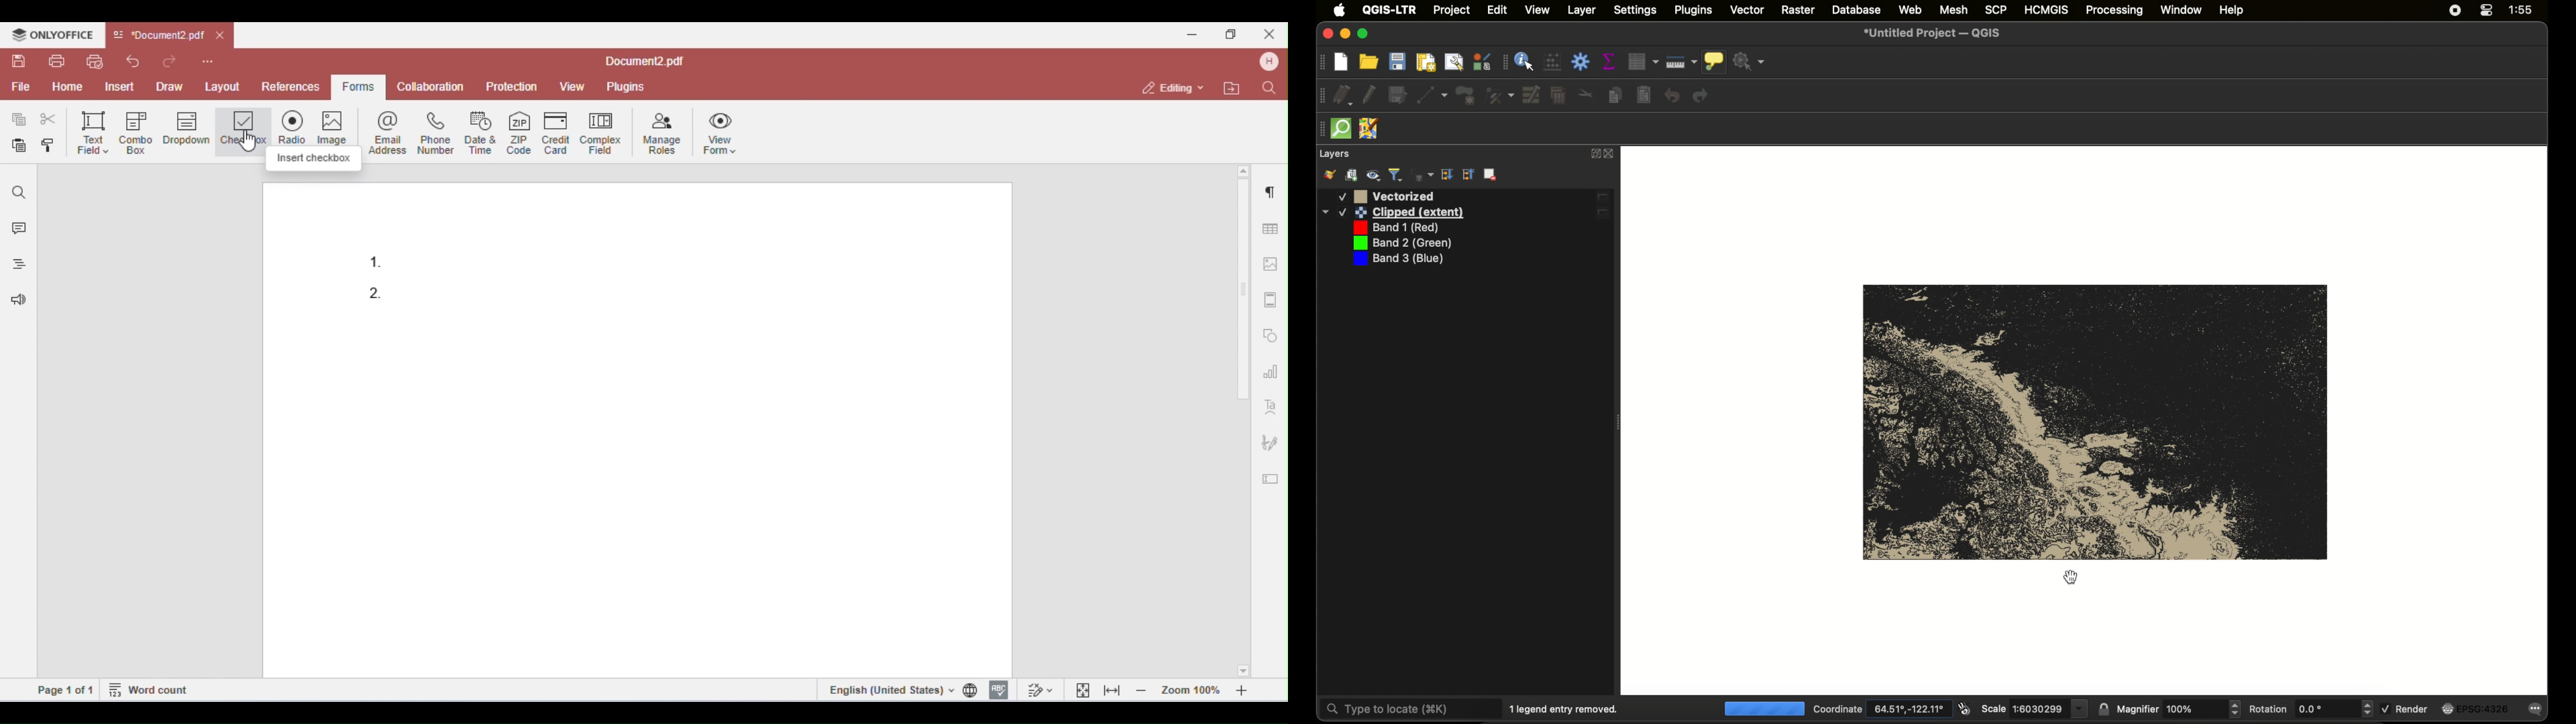  I want to click on mesh, so click(1953, 9).